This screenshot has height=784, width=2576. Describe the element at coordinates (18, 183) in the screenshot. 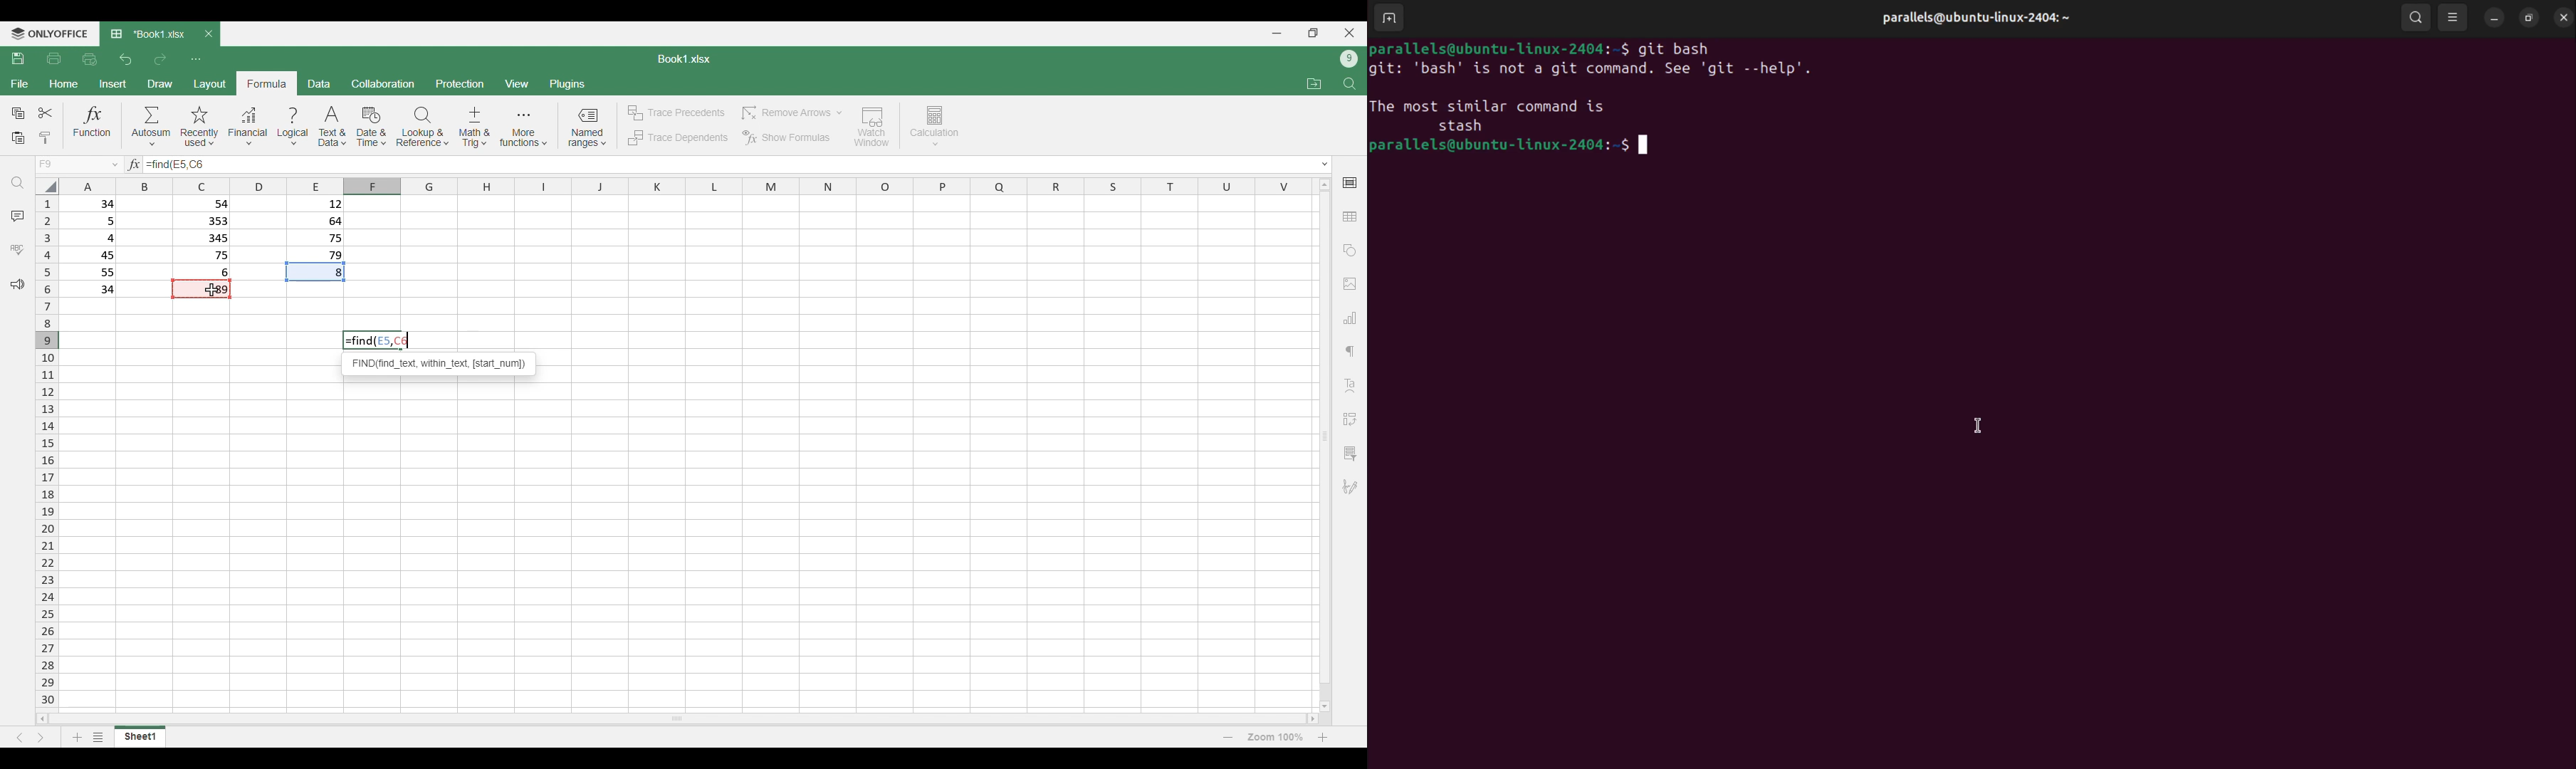

I see `Find` at that location.